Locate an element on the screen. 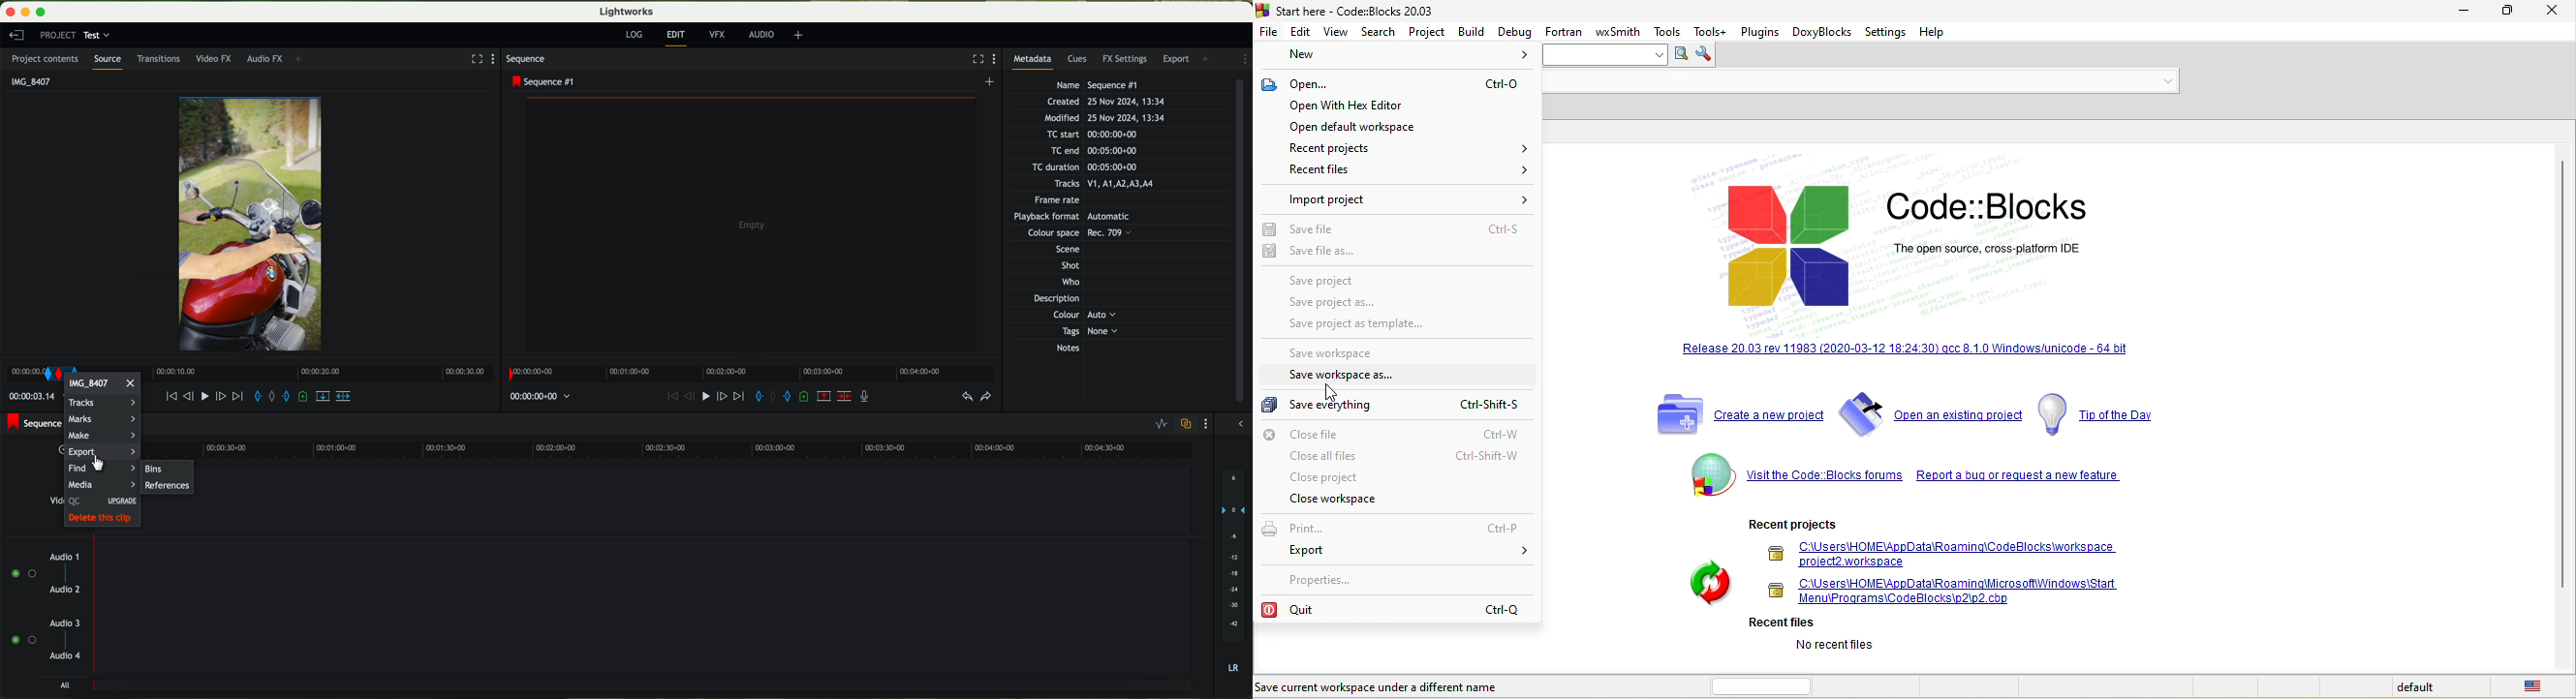 The height and width of the screenshot is (700, 2576). Notes is located at coordinates (1080, 348).